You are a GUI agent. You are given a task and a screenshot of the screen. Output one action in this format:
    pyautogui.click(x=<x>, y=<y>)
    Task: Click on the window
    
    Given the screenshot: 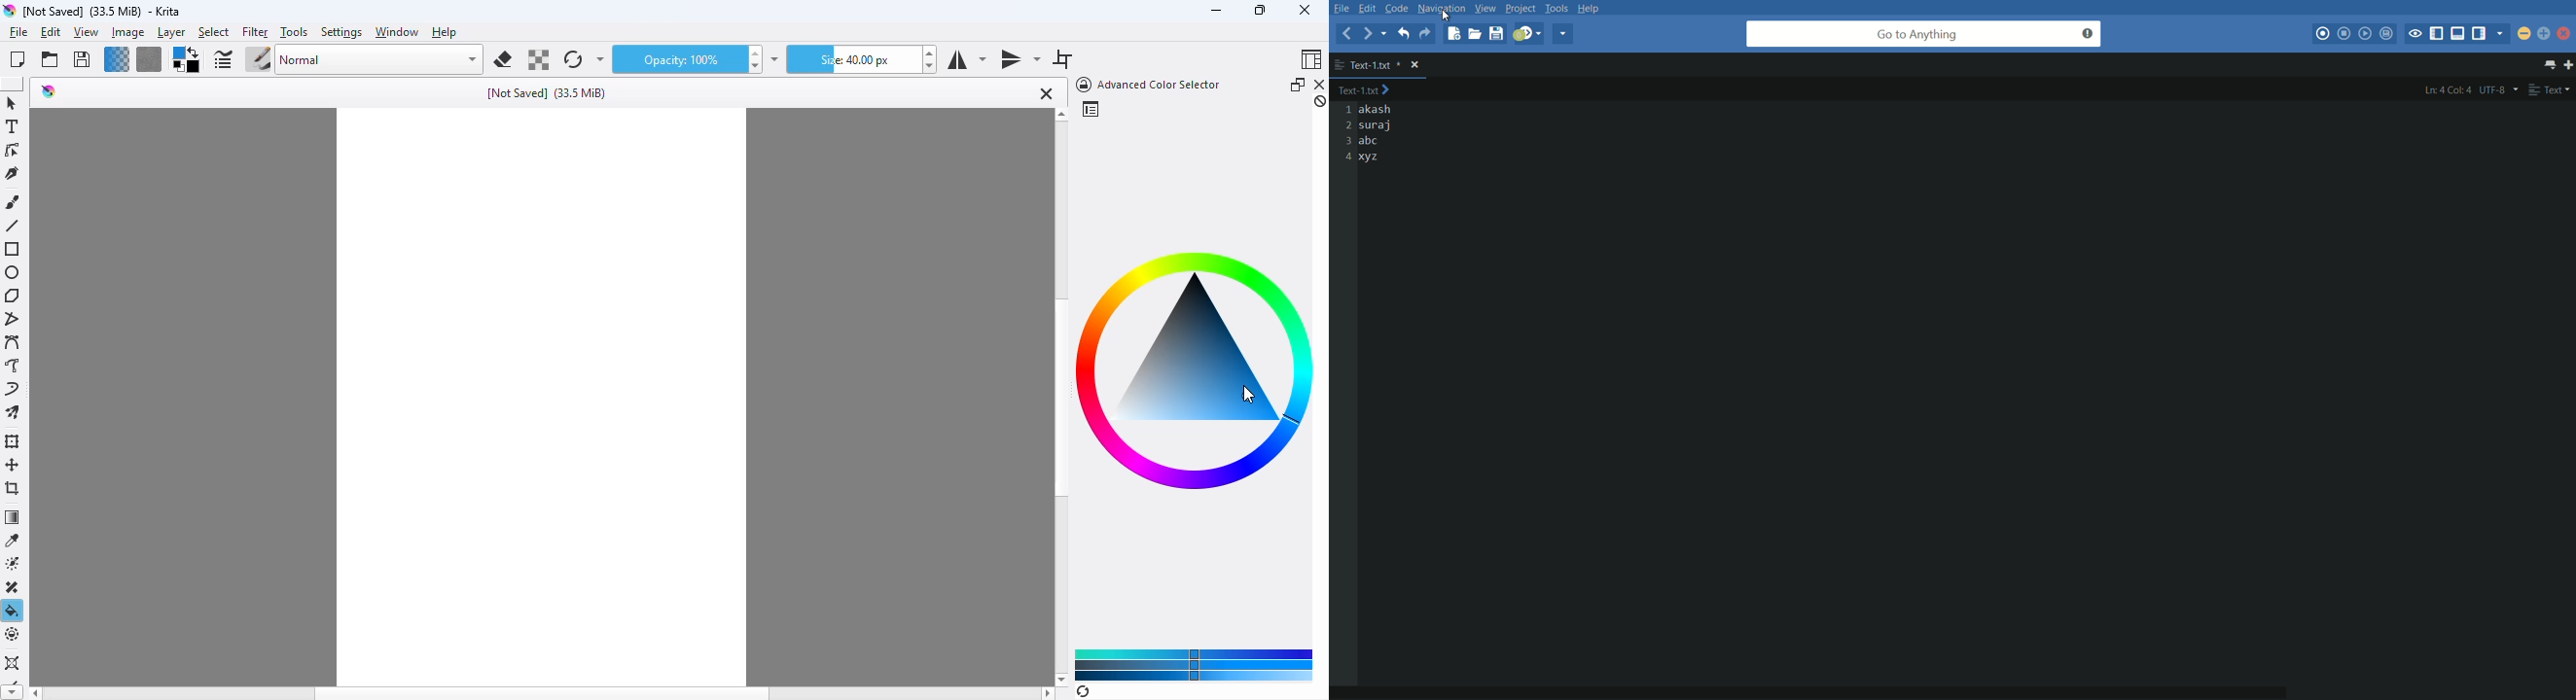 What is the action you would take?
    pyautogui.click(x=397, y=32)
    